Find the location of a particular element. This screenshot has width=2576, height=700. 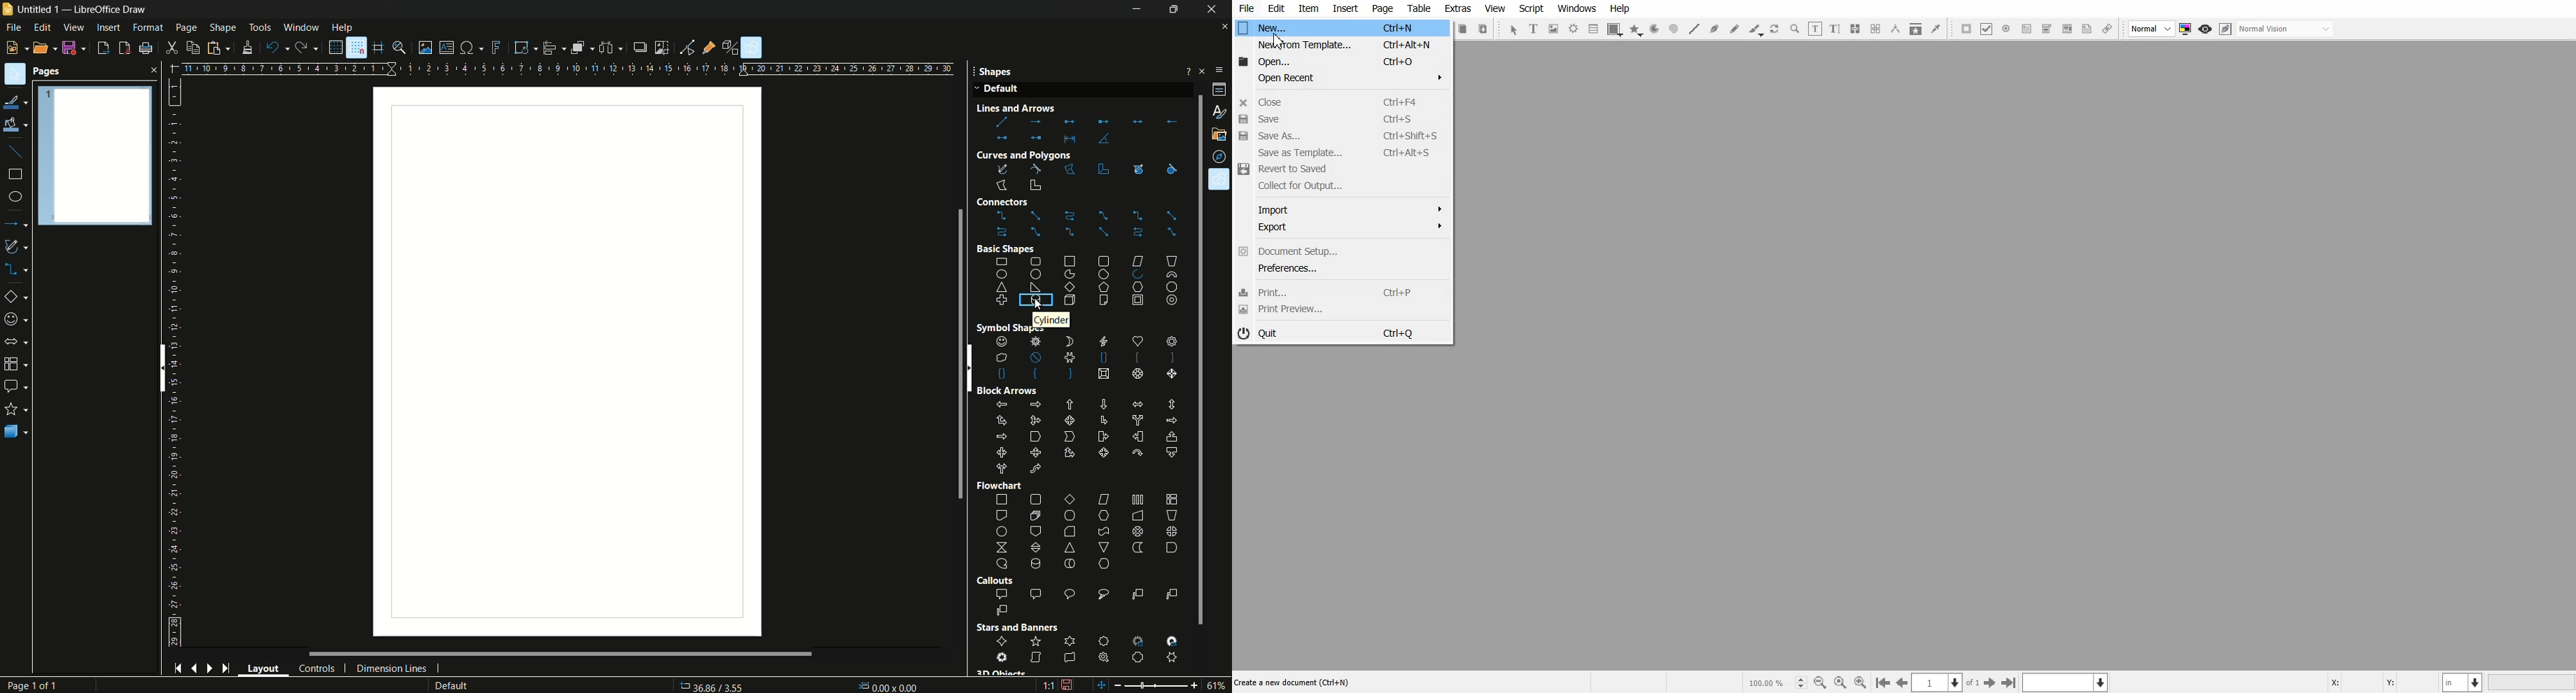

Extras is located at coordinates (1457, 8).